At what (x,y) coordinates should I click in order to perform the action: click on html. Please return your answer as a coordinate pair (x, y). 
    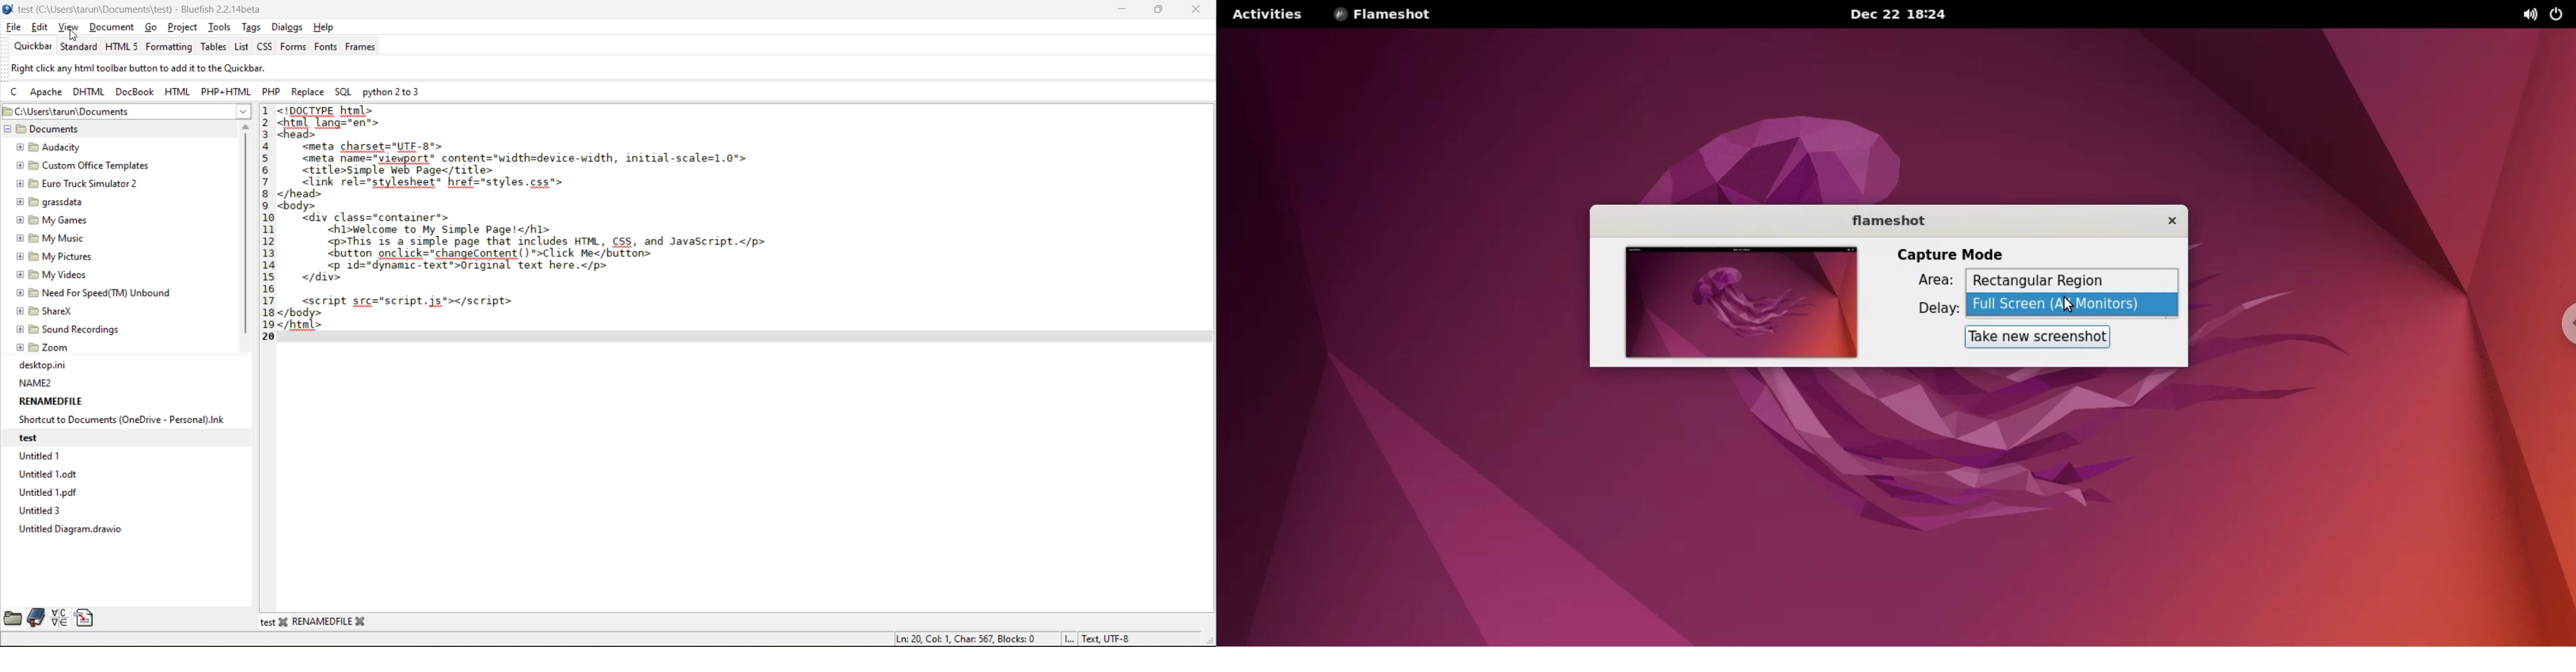
    Looking at the image, I should click on (177, 92).